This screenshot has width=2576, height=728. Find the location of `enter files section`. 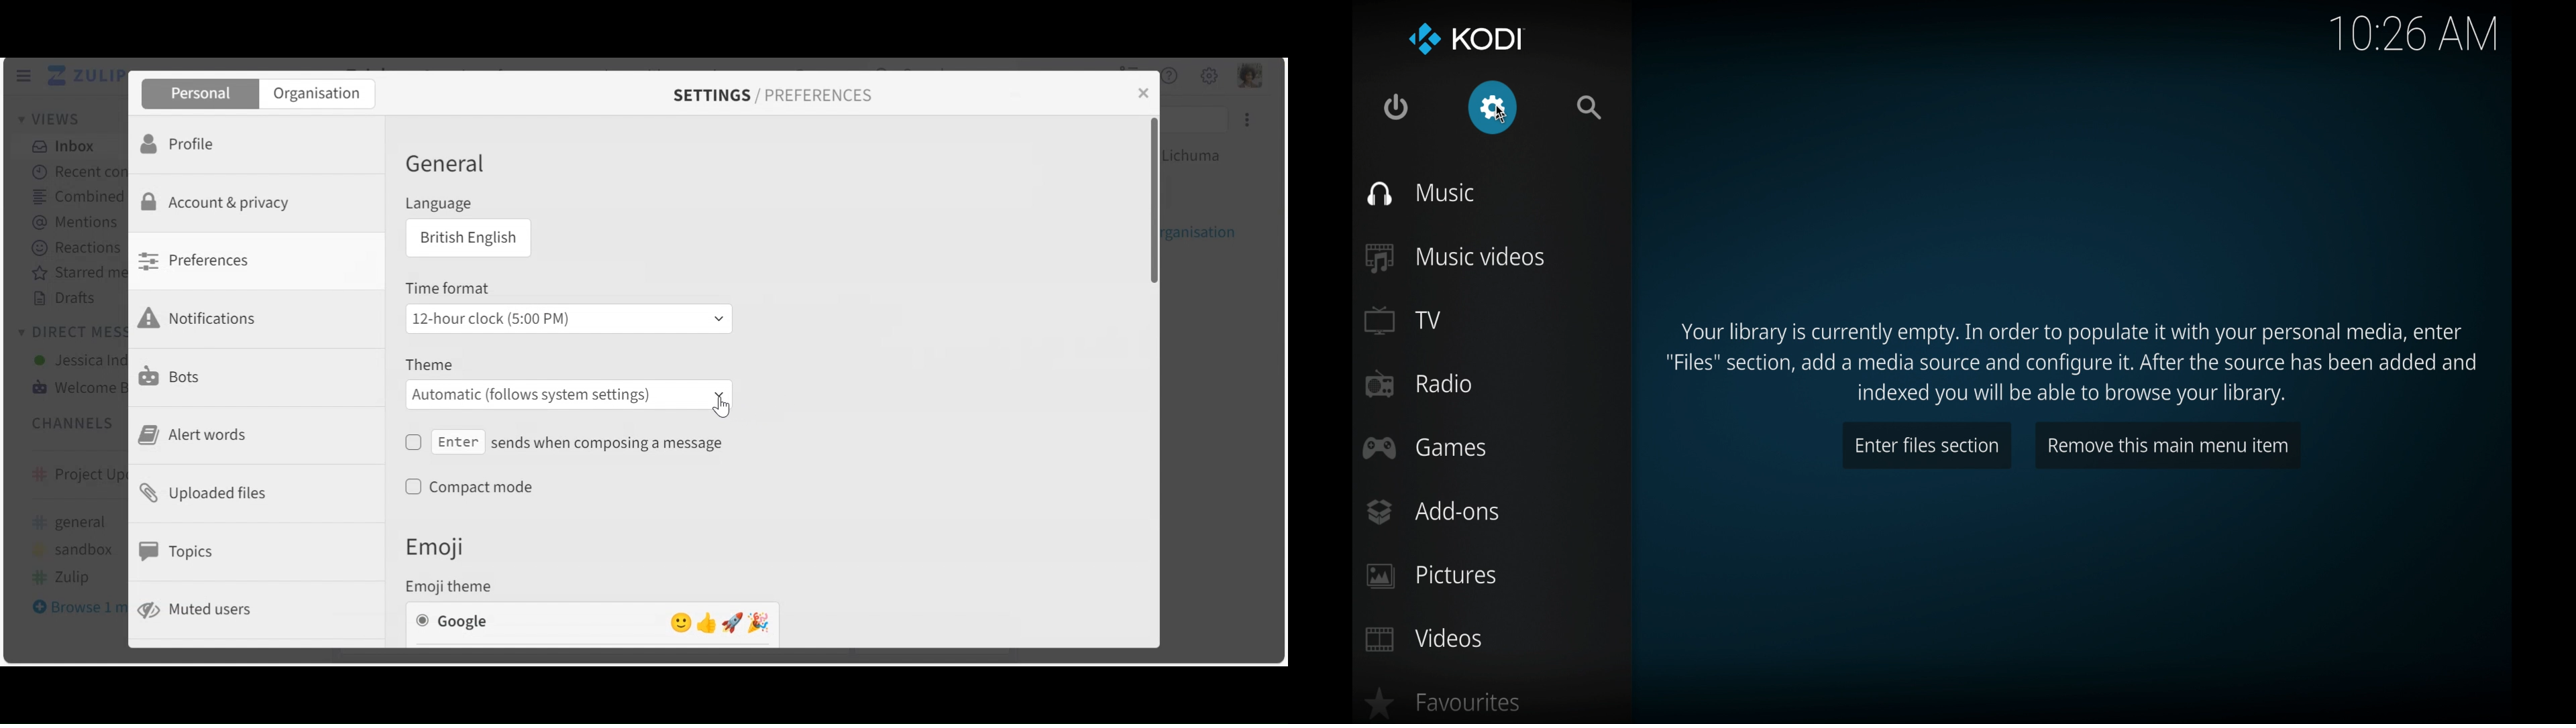

enter files section is located at coordinates (1927, 446).